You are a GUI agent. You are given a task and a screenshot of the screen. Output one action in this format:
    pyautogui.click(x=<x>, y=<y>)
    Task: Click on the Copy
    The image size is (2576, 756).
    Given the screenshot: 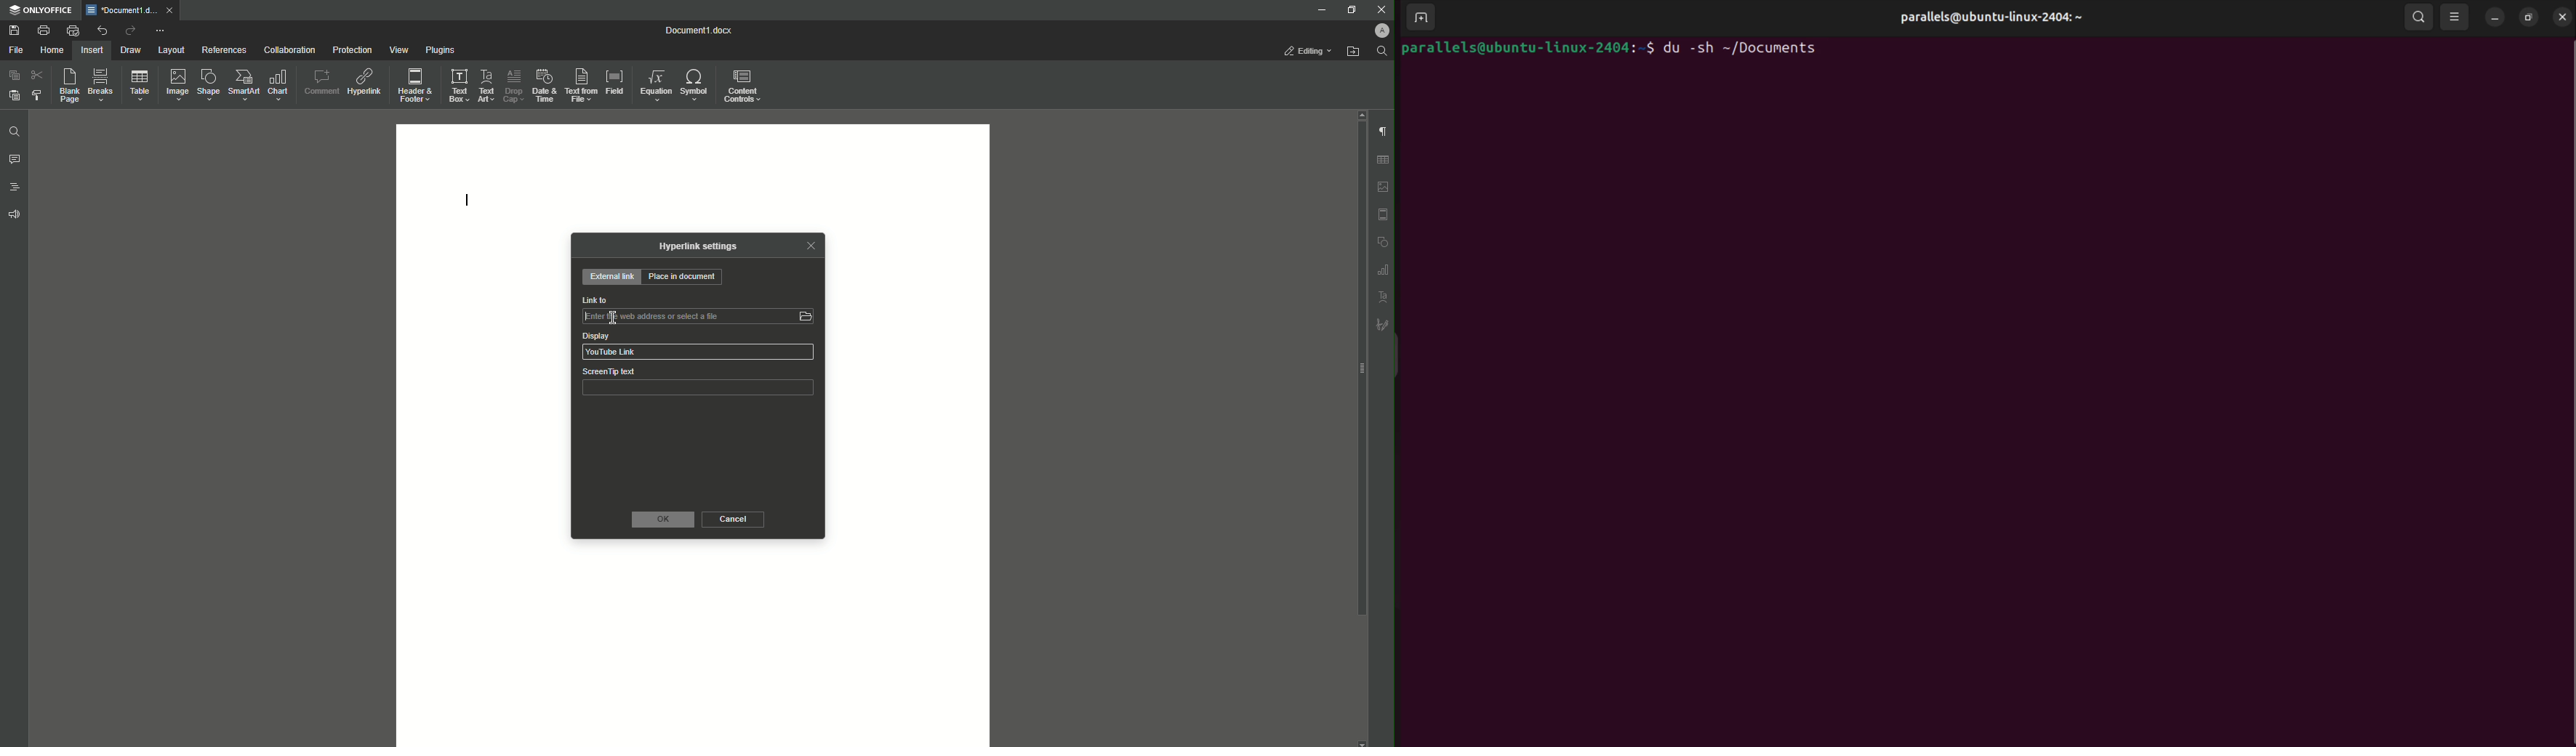 What is the action you would take?
    pyautogui.click(x=14, y=75)
    